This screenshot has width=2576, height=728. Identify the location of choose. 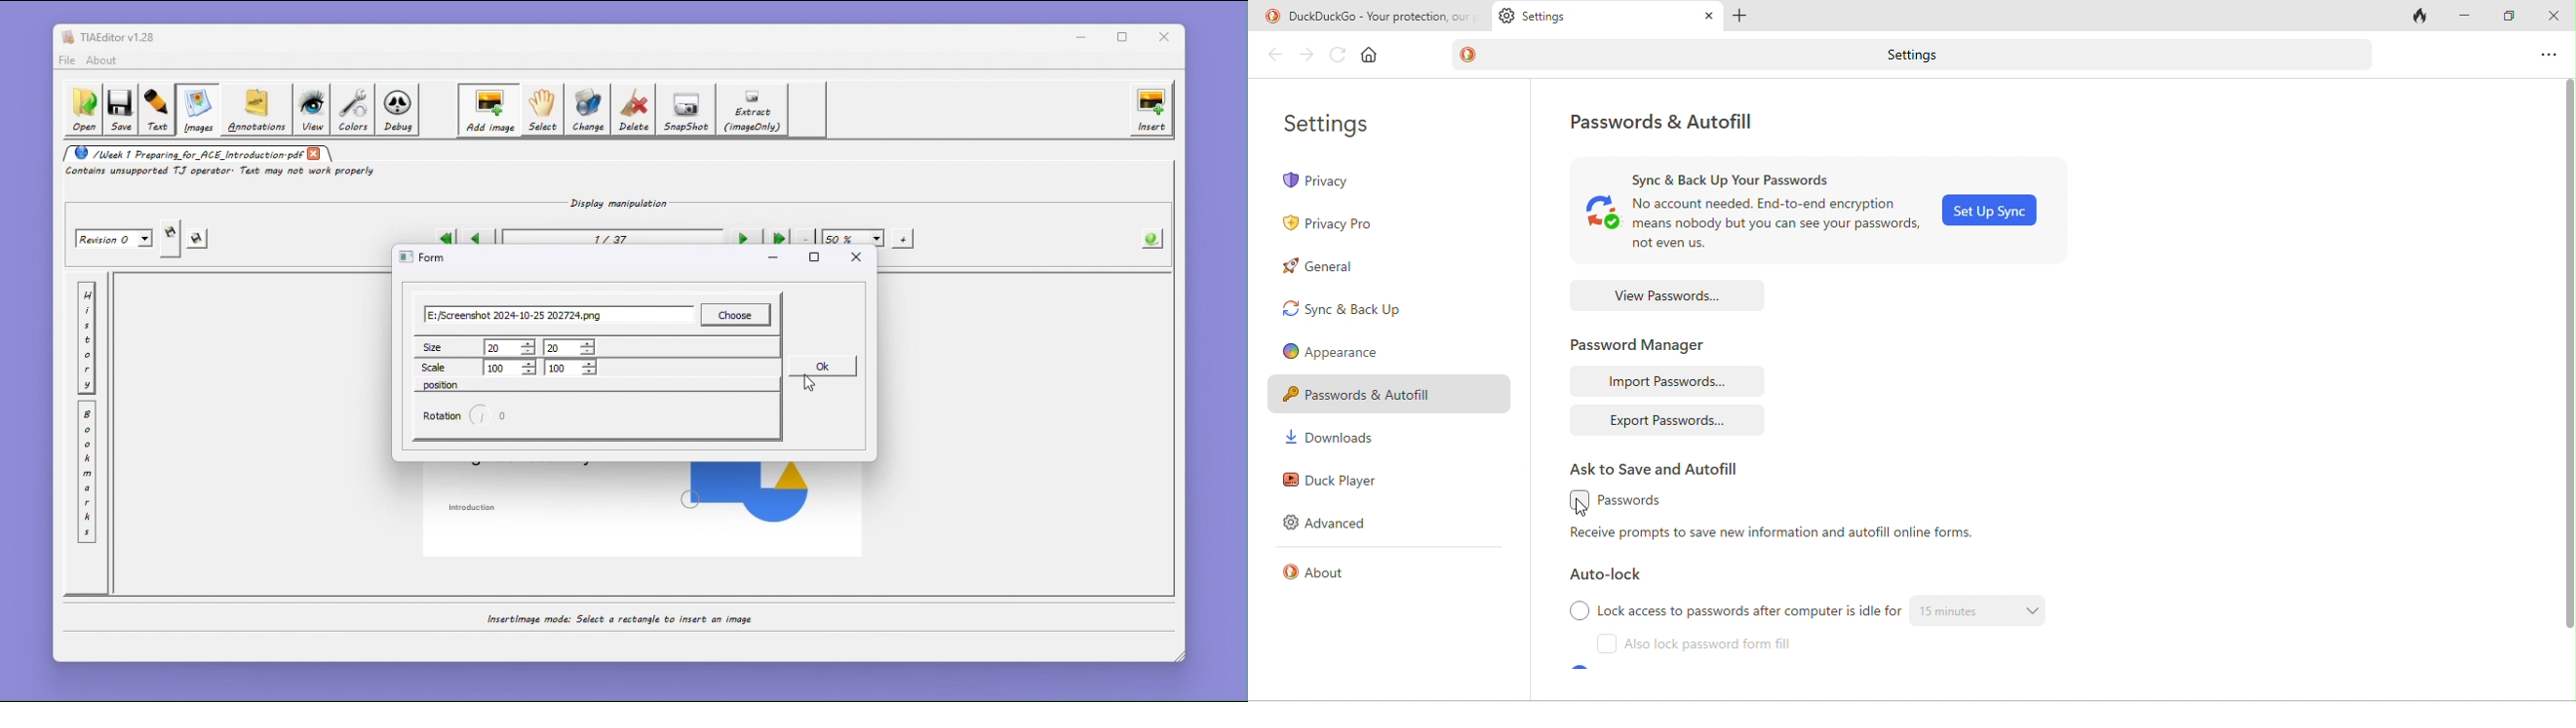
(736, 315).